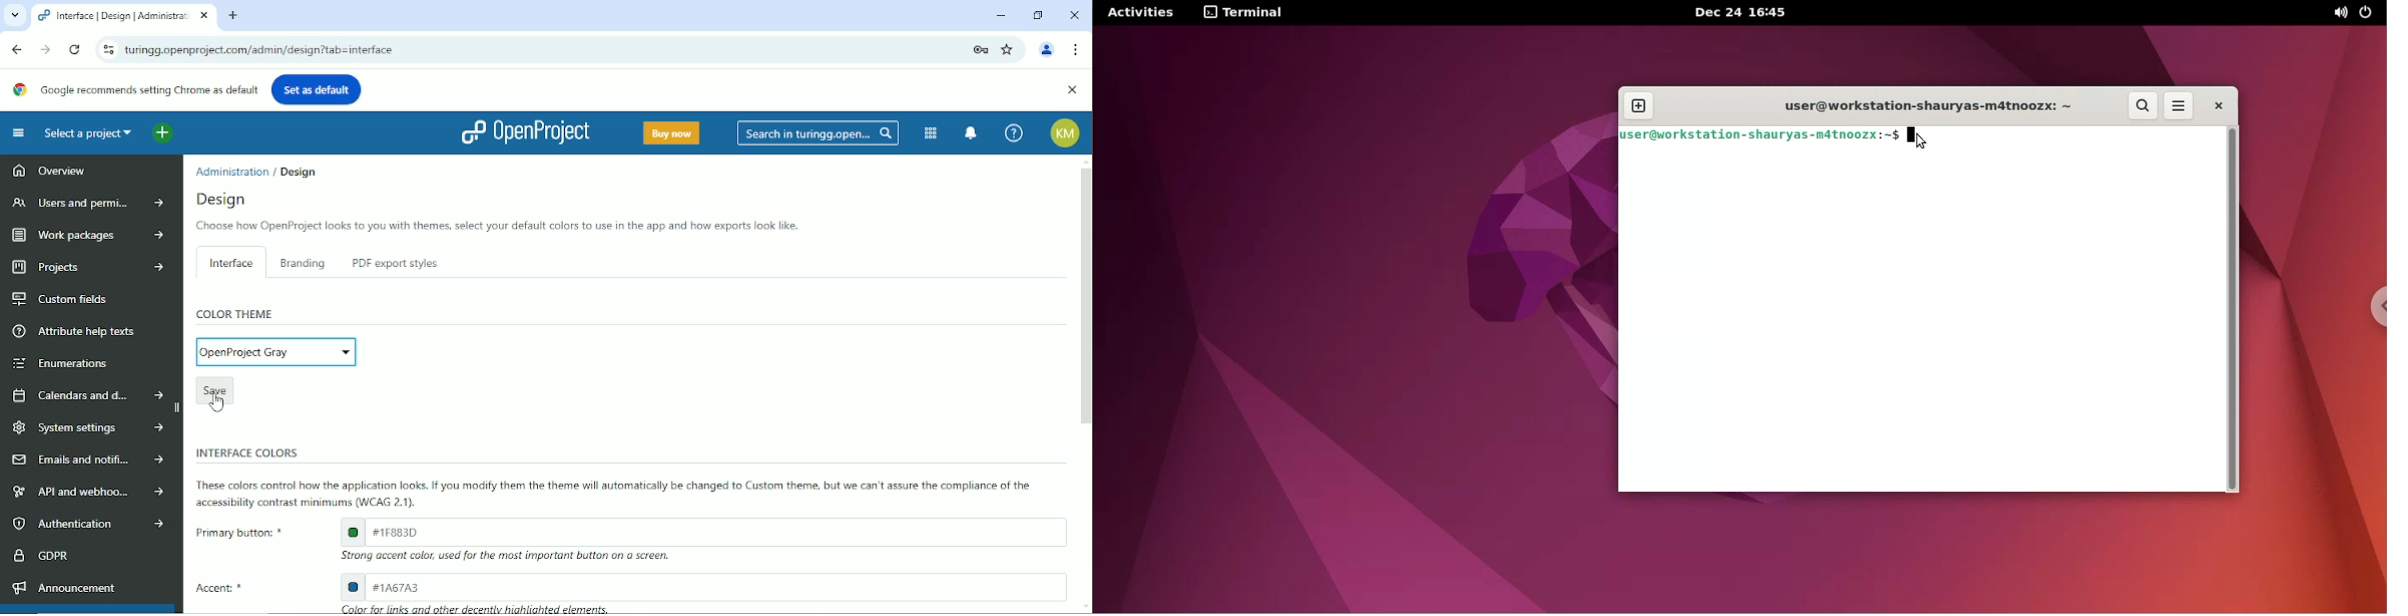 The height and width of the screenshot is (616, 2408). Describe the element at coordinates (88, 133) in the screenshot. I see `Select a project` at that location.